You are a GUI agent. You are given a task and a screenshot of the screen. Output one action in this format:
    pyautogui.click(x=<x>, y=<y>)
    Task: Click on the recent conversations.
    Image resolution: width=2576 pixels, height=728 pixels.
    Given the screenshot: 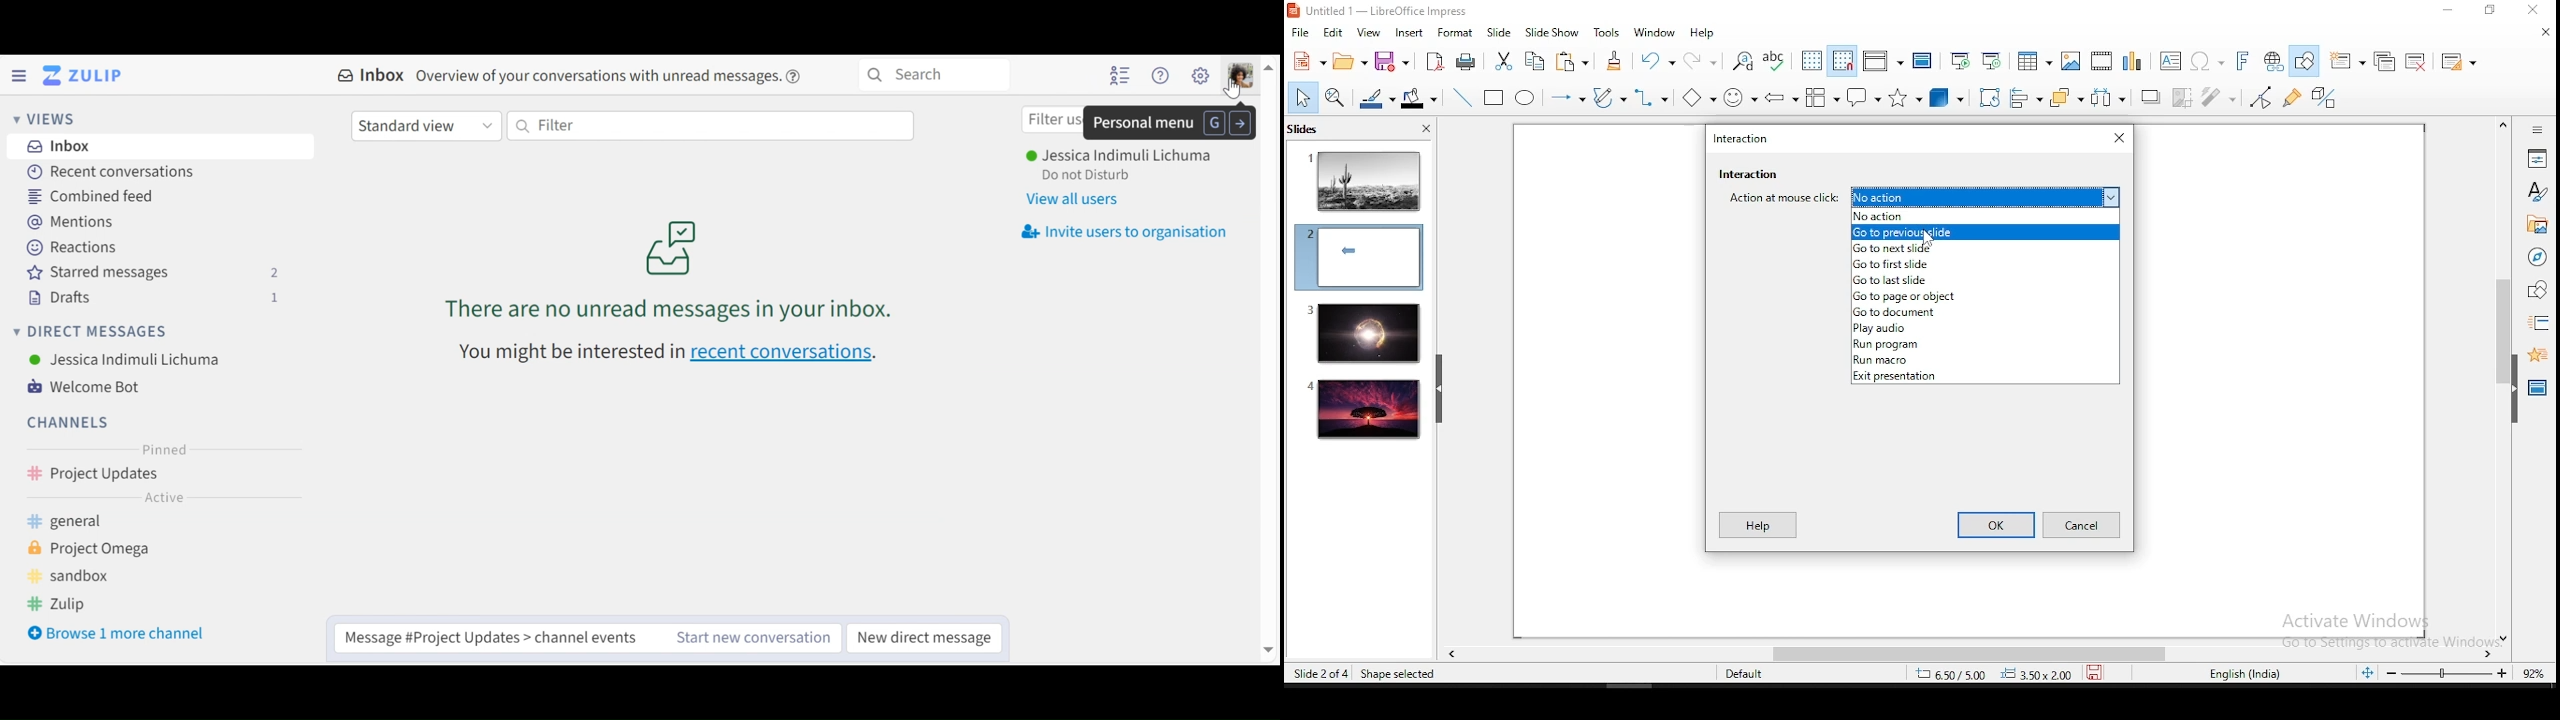 What is the action you would take?
    pyautogui.click(x=791, y=355)
    